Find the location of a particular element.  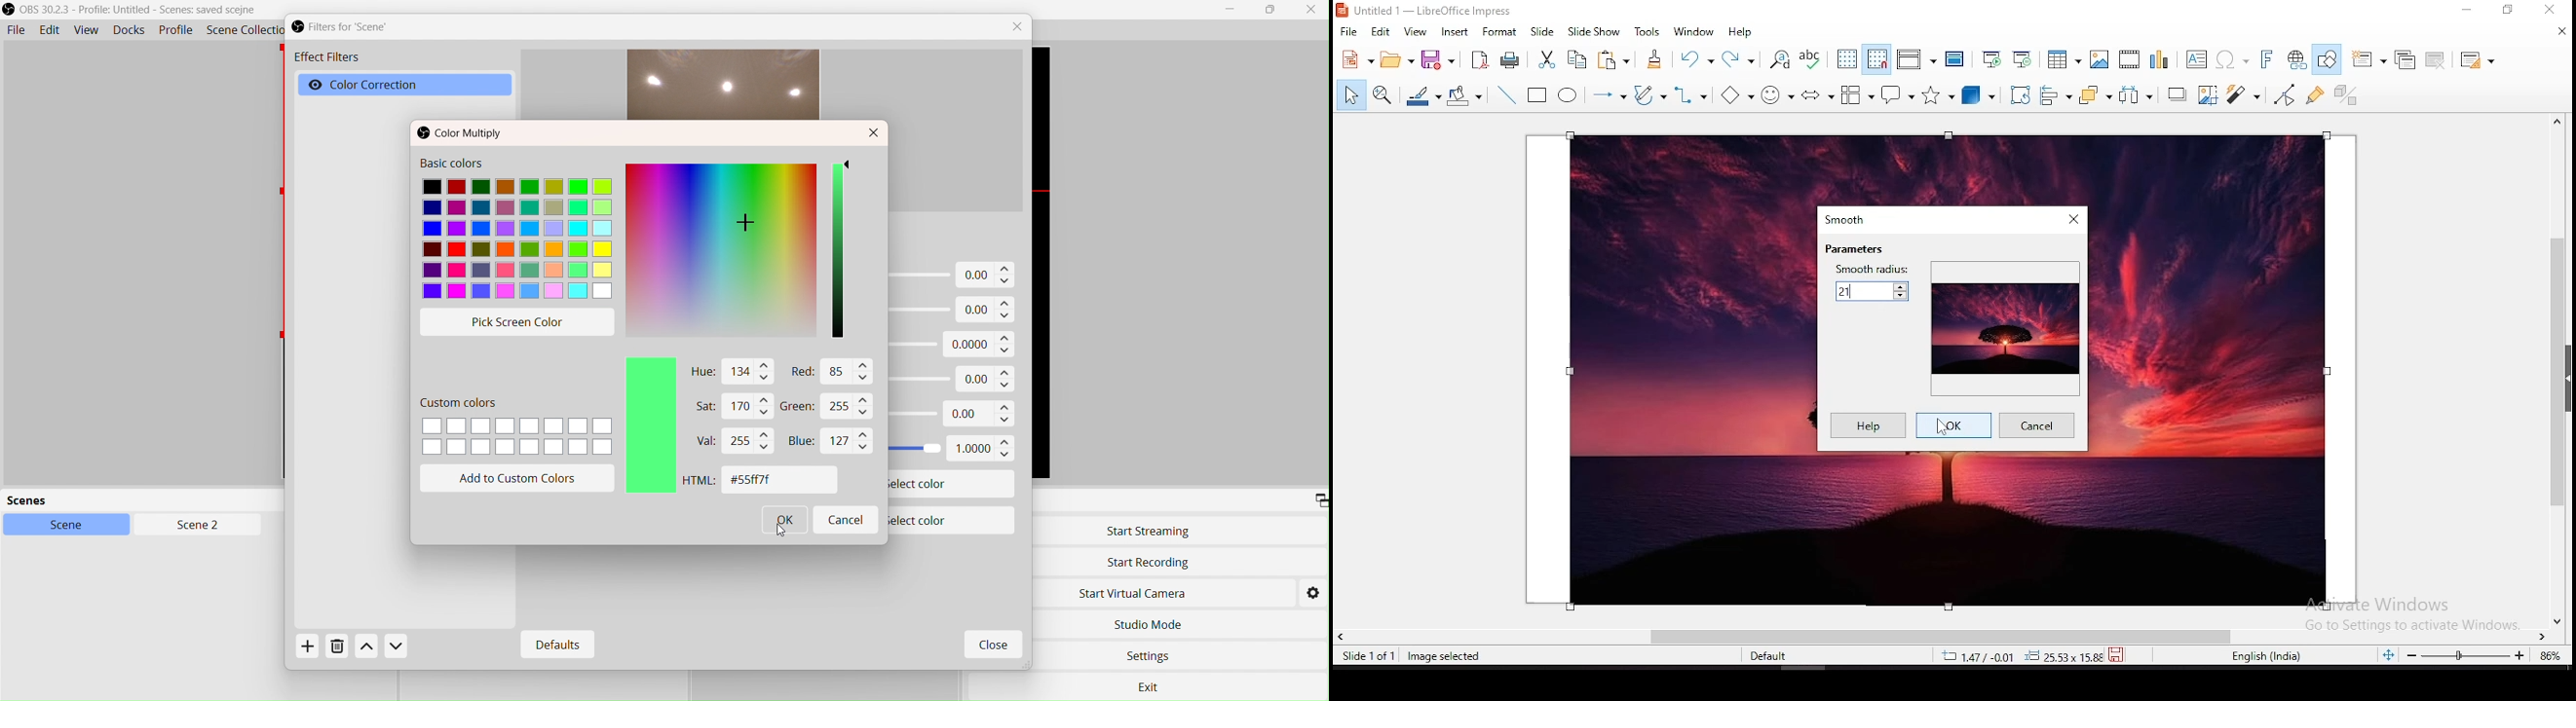

zoom and pan is located at coordinates (1383, 92).